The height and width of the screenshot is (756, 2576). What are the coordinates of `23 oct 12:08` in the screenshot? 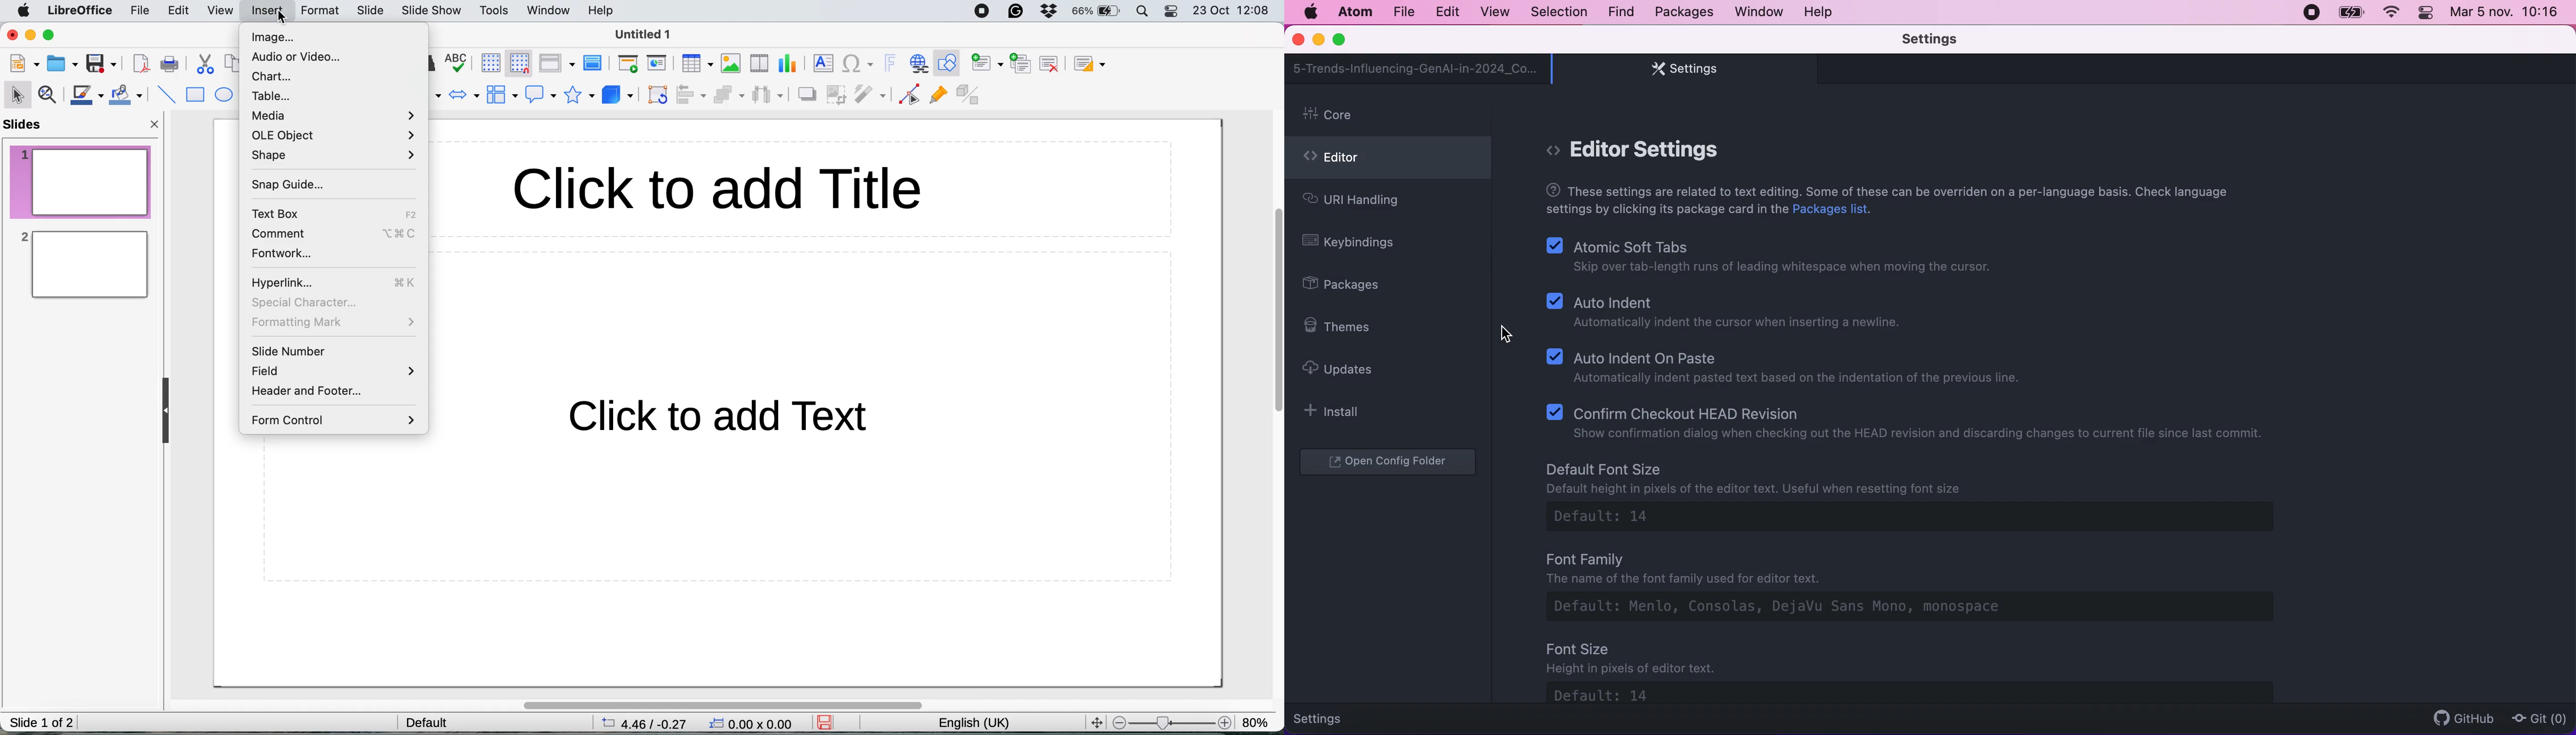 It's located at (1230, 12).